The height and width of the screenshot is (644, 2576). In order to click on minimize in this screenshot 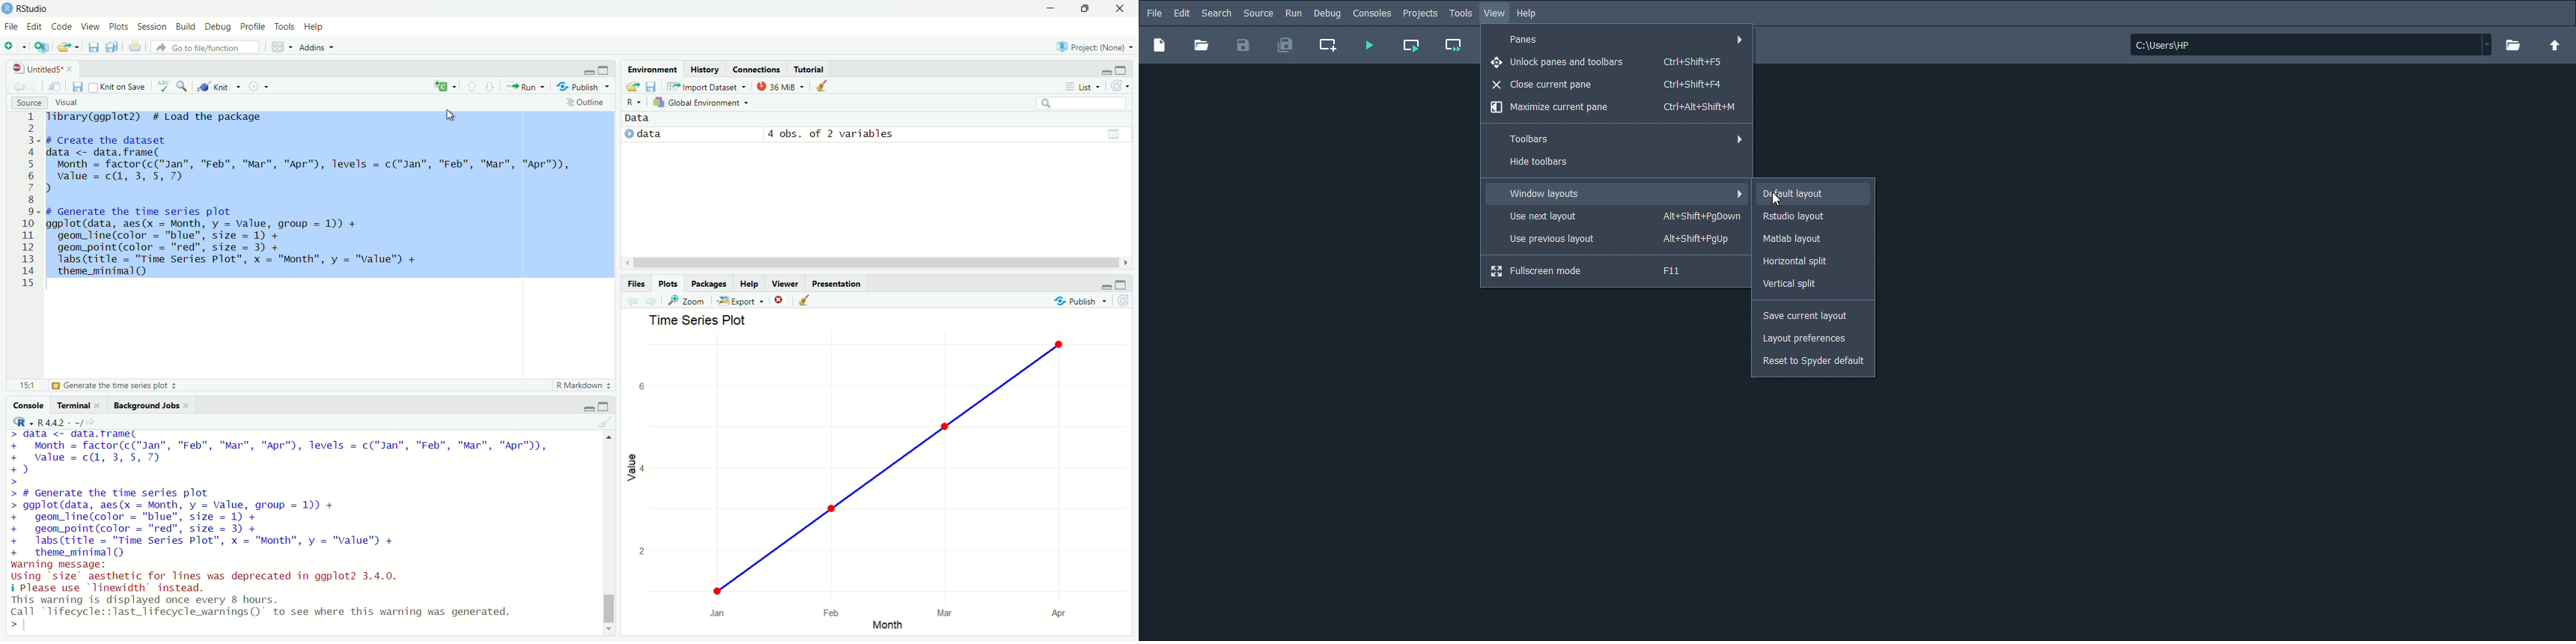, I will do `click(586, 407)`.